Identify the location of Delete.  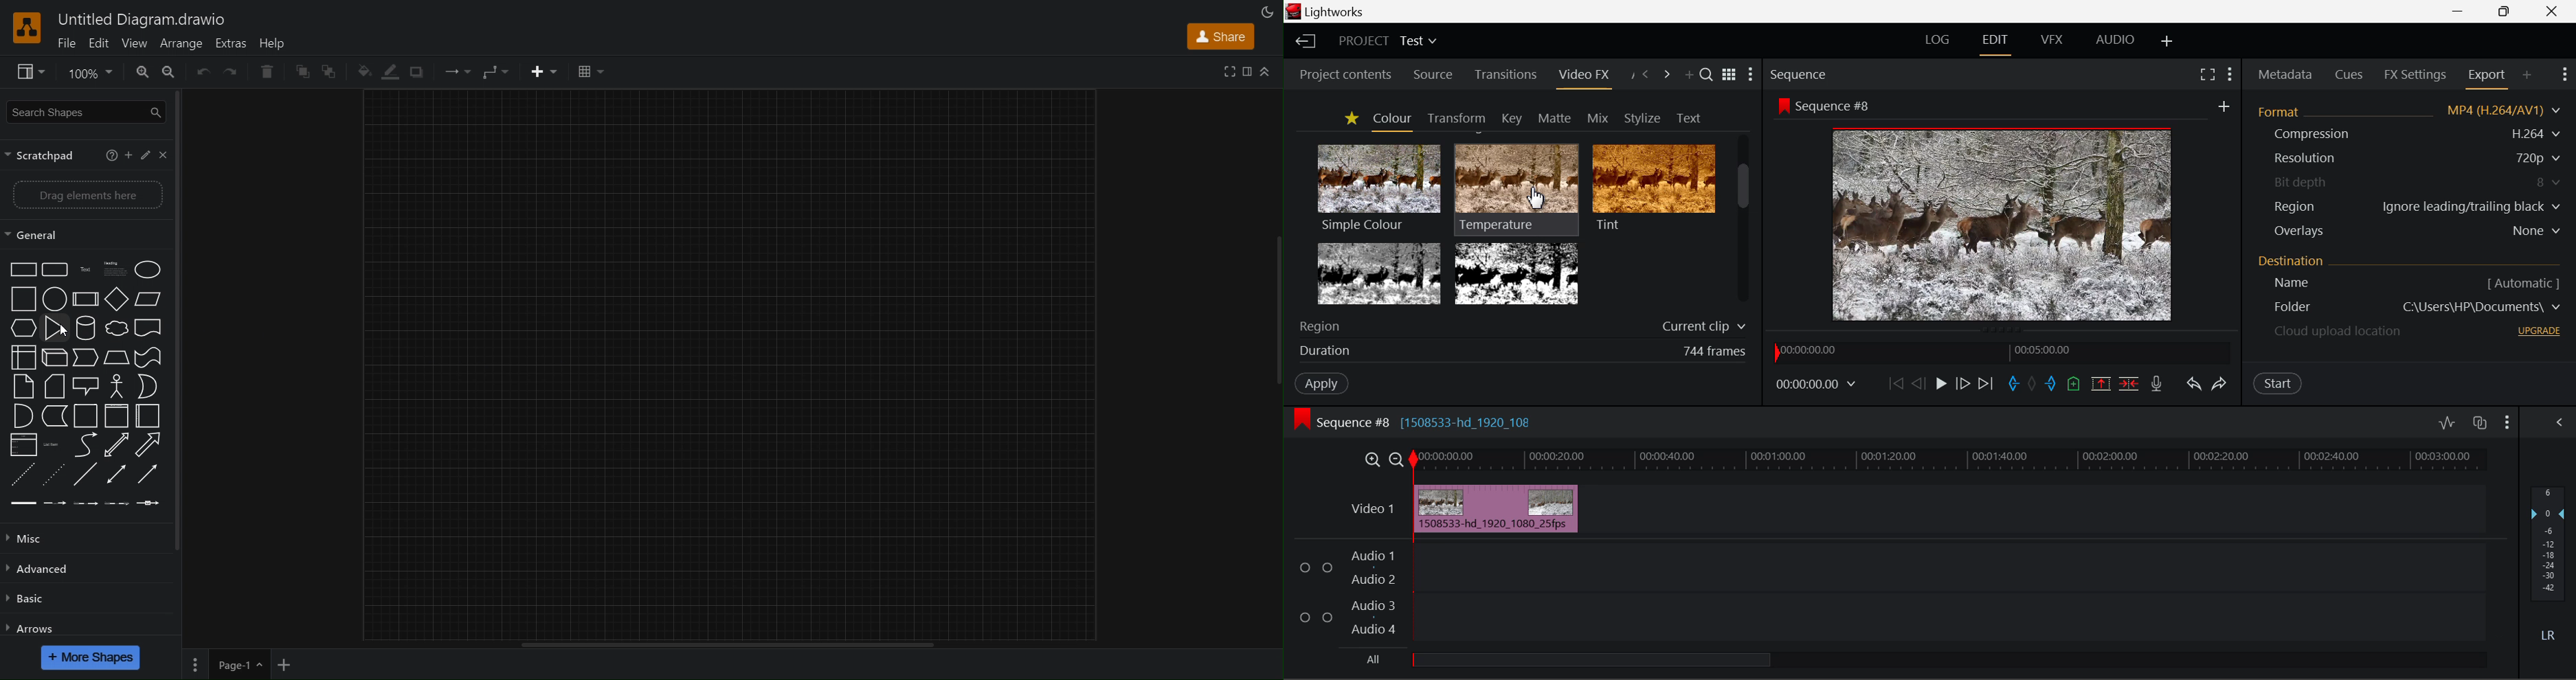
(265, 71).